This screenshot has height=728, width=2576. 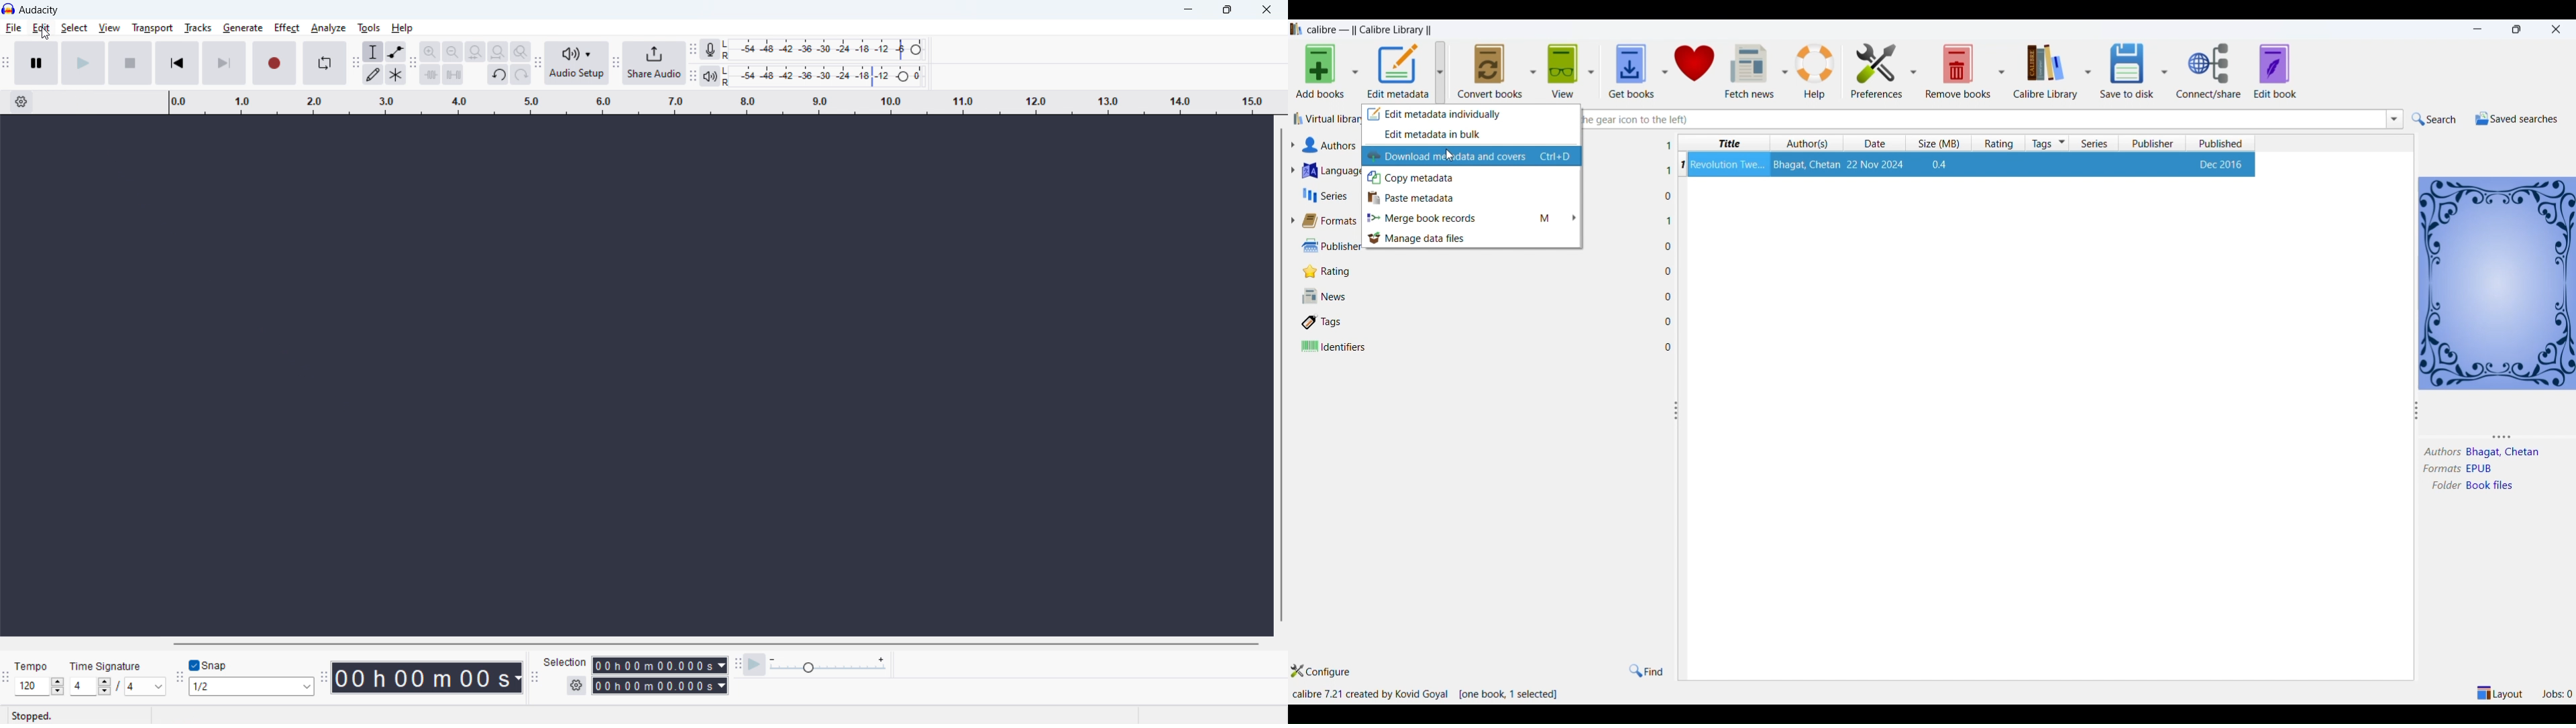 I want to click on playback meter toolbar, so click(x=692, y=76).